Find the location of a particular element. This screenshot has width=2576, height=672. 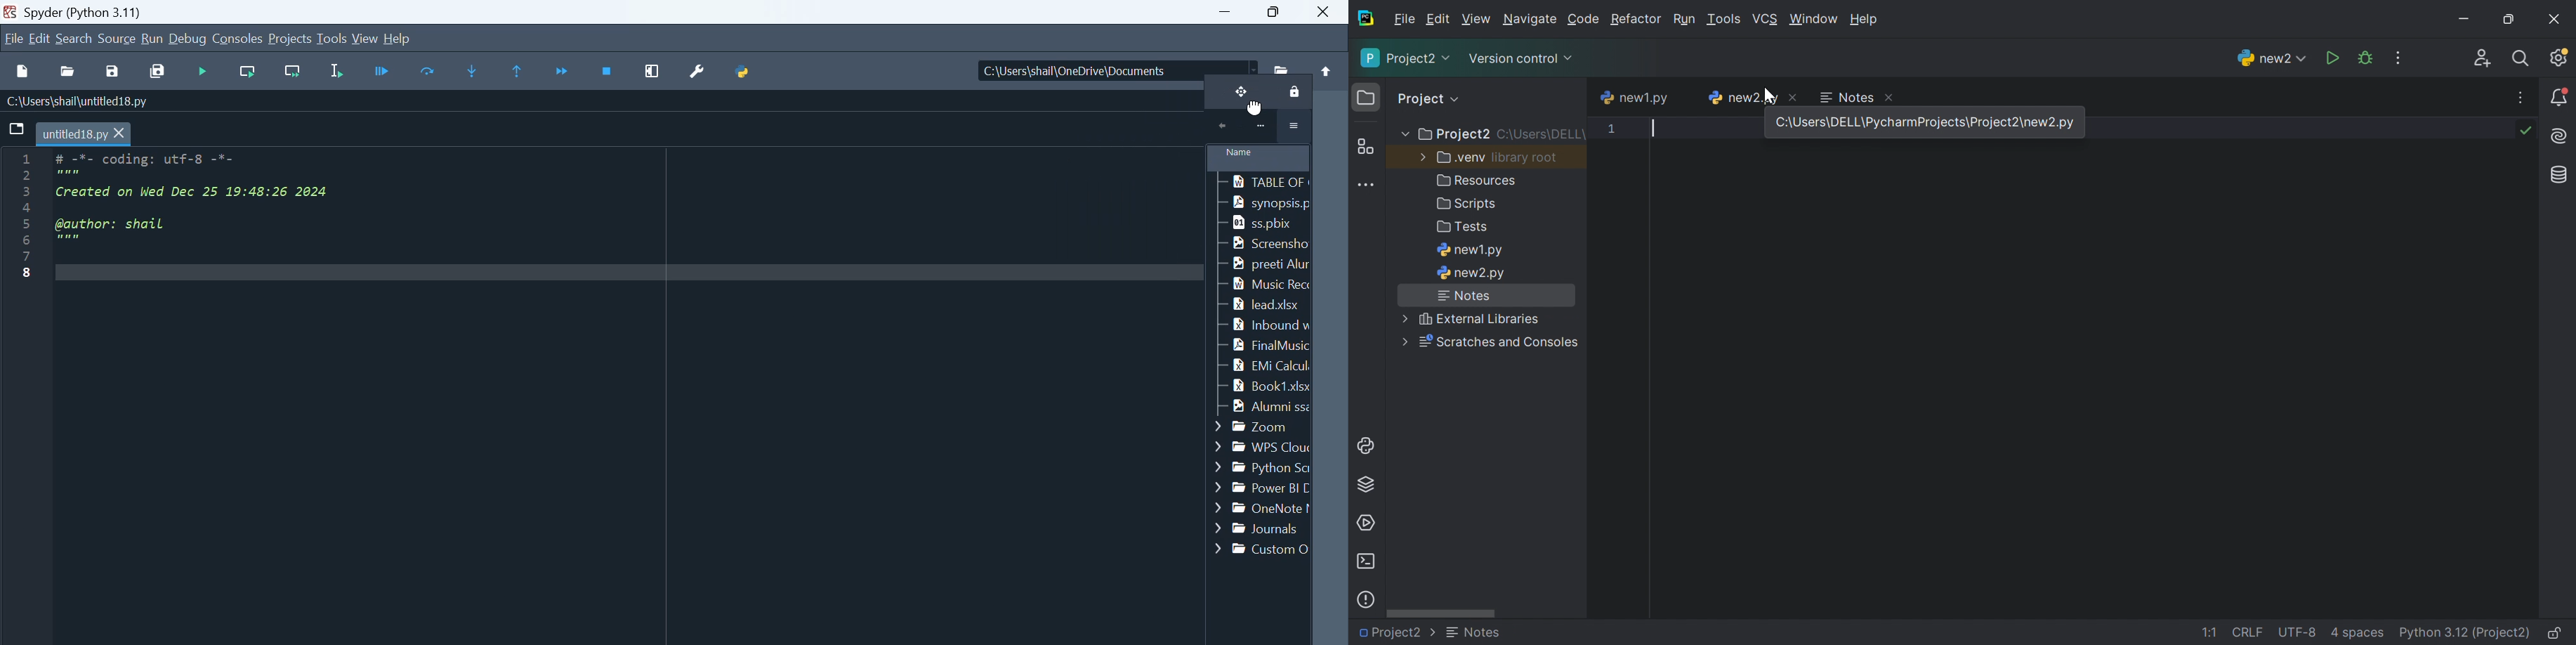

Consoles is located at coordinates (239, 38).